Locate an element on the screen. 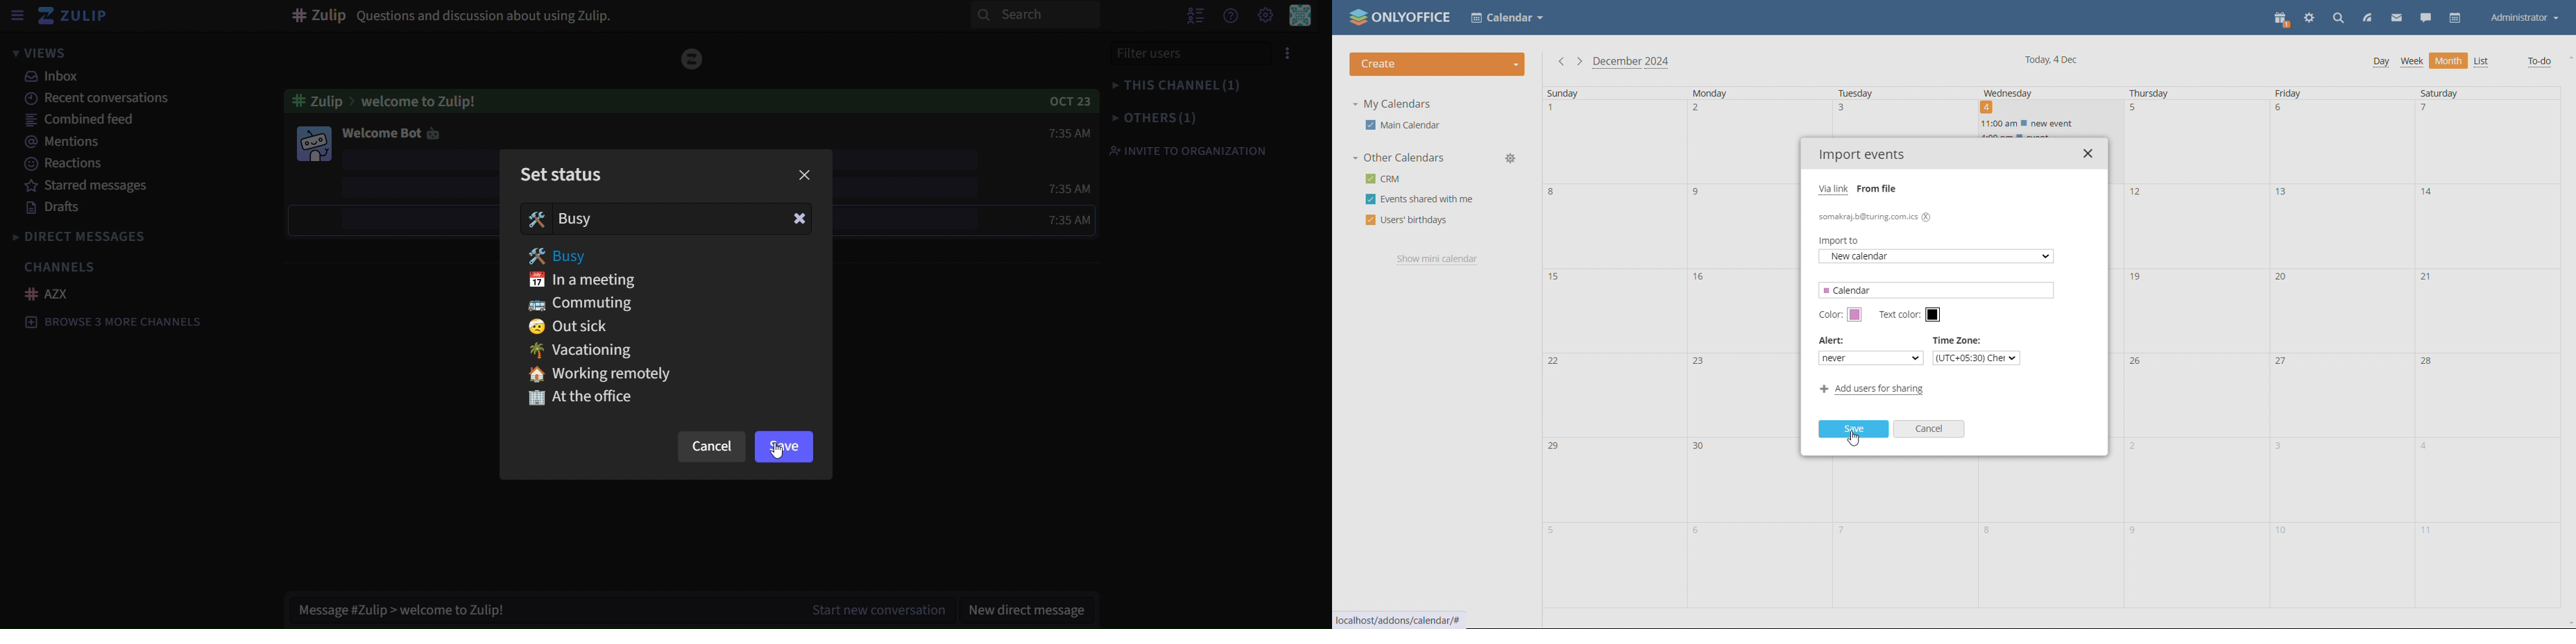  perssonal menu is located at coordinates (1299, 16).